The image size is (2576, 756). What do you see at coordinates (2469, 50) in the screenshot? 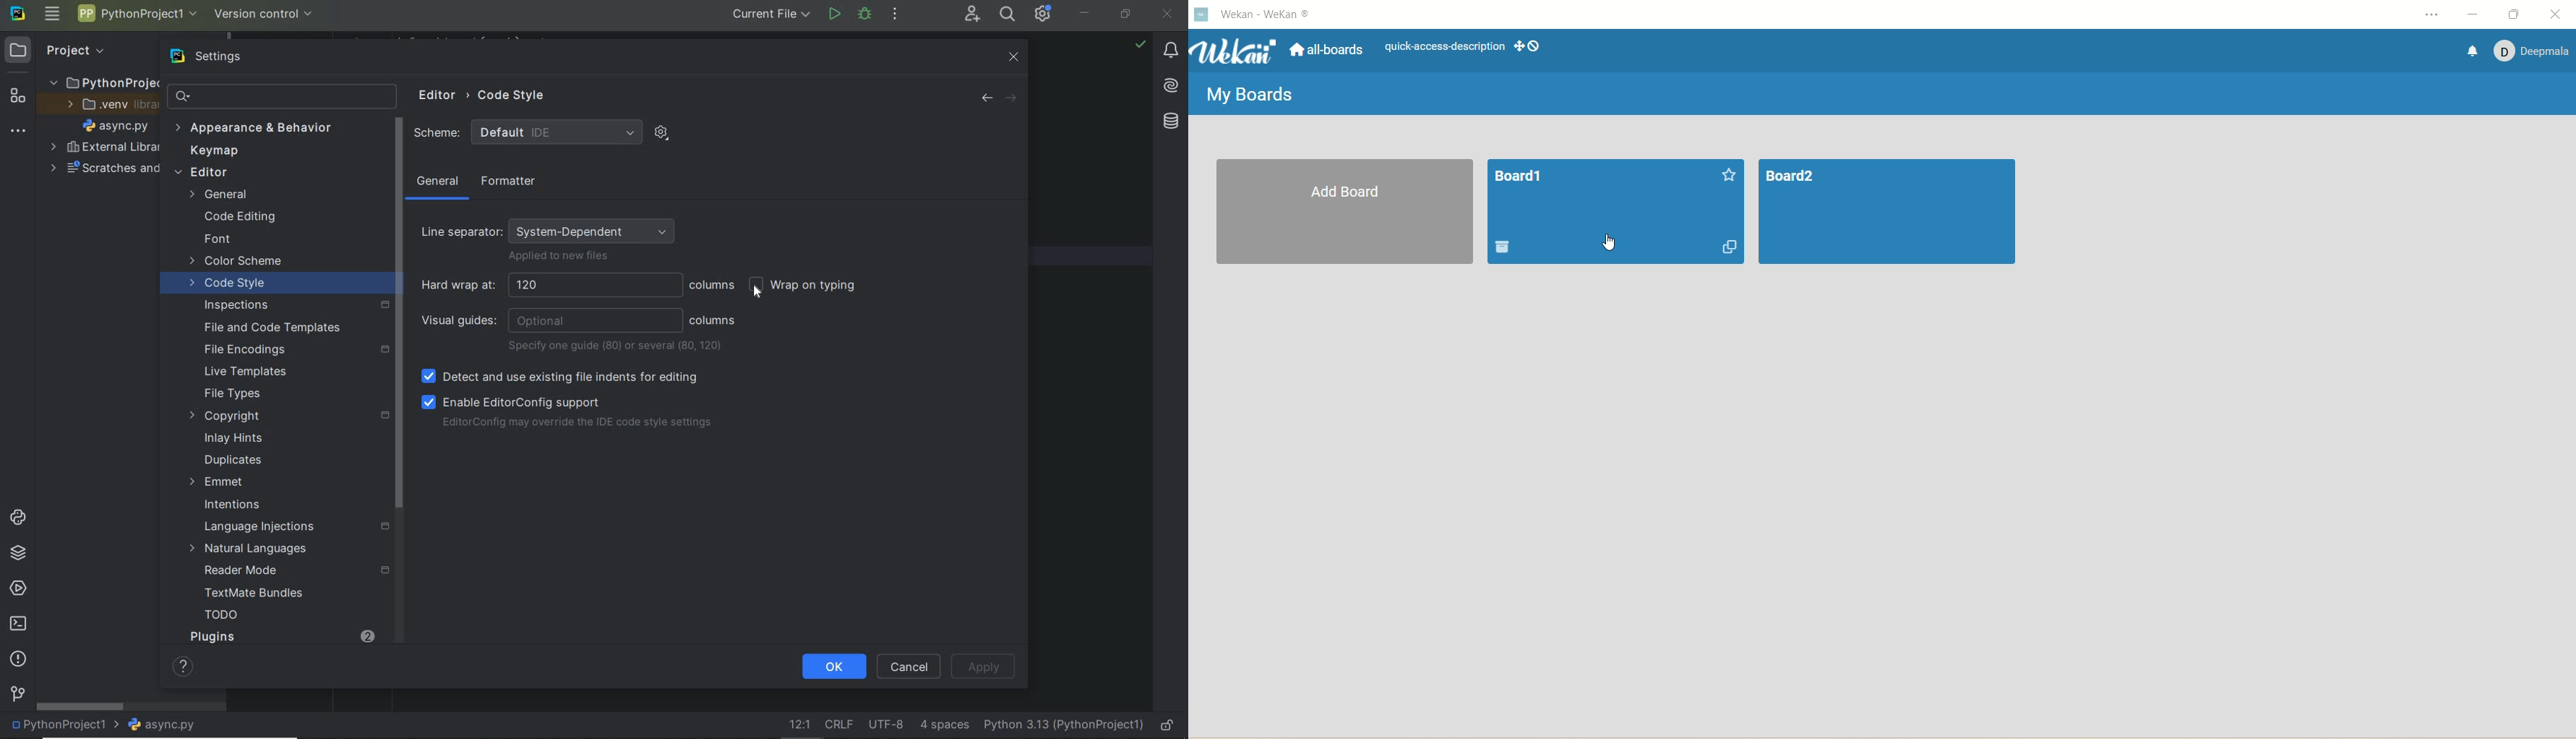
I see `notification` at bounding box center [2469, 50].